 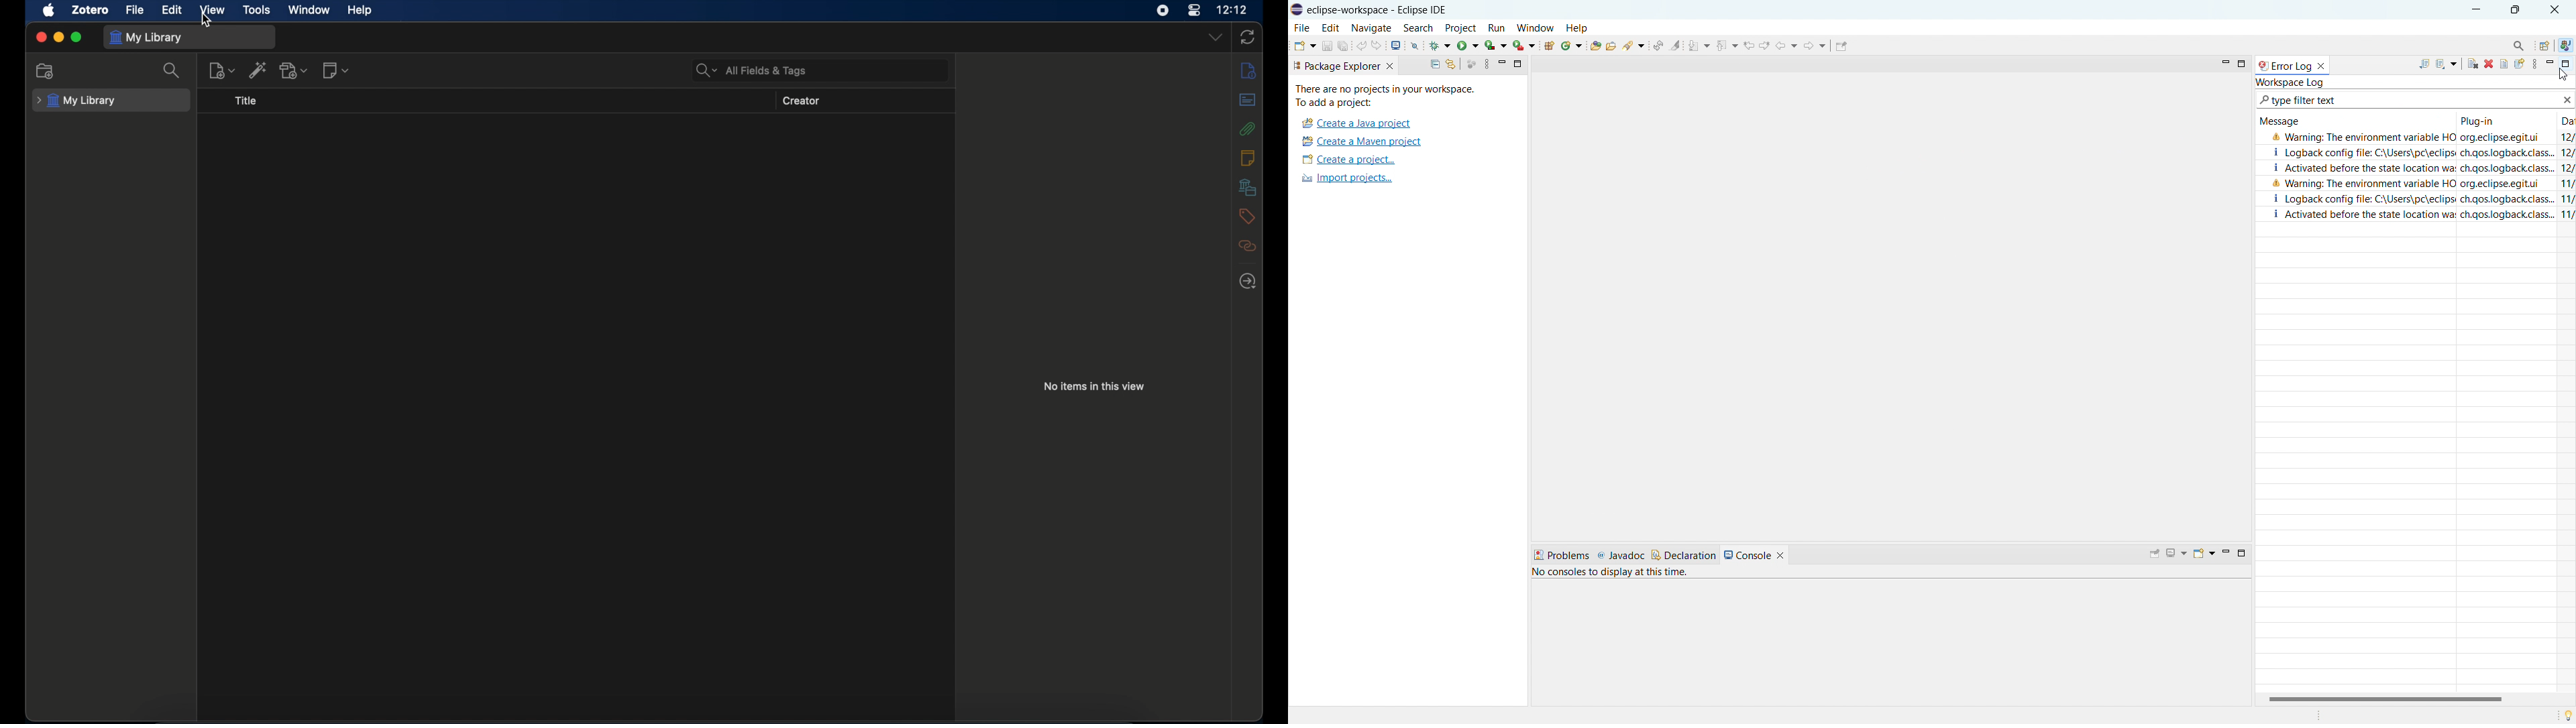 I want to click on | Activated before the state location wa ch.qos.logback.class... 11/, so click(x=2412, y=216).